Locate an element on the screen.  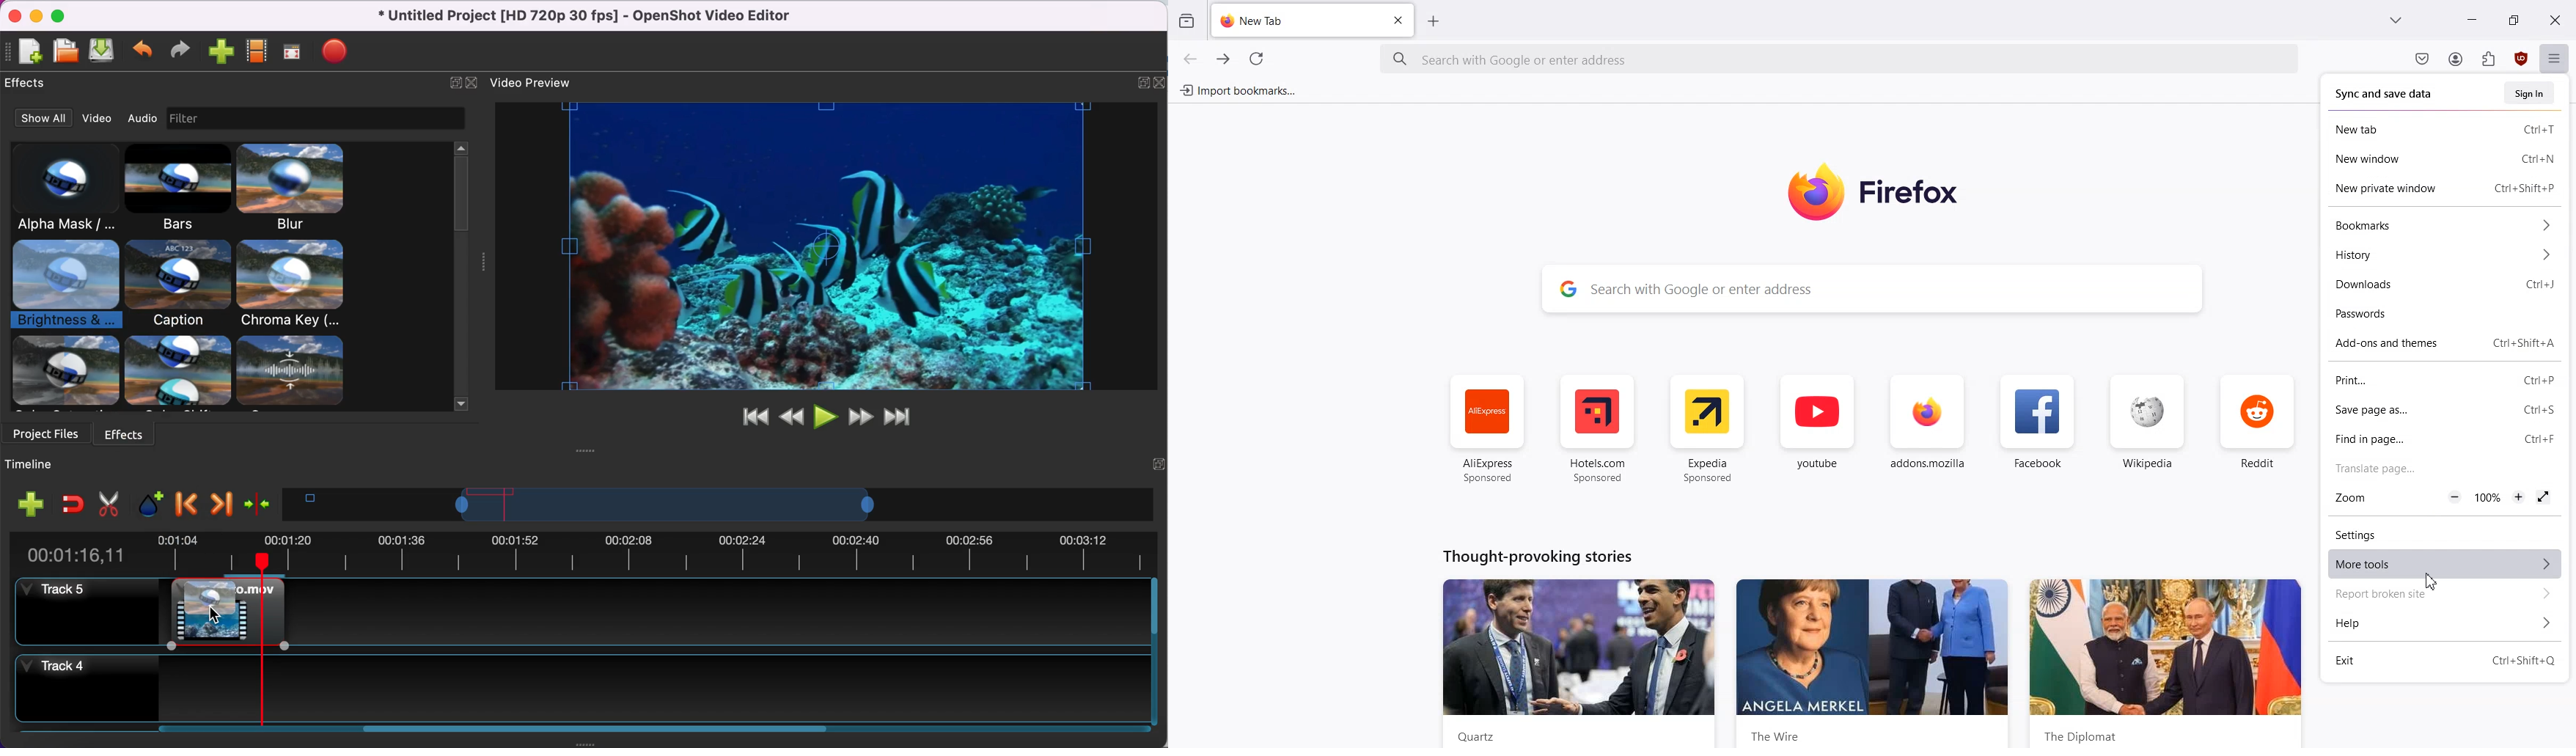
Text is located at coordinates (1538, 555).